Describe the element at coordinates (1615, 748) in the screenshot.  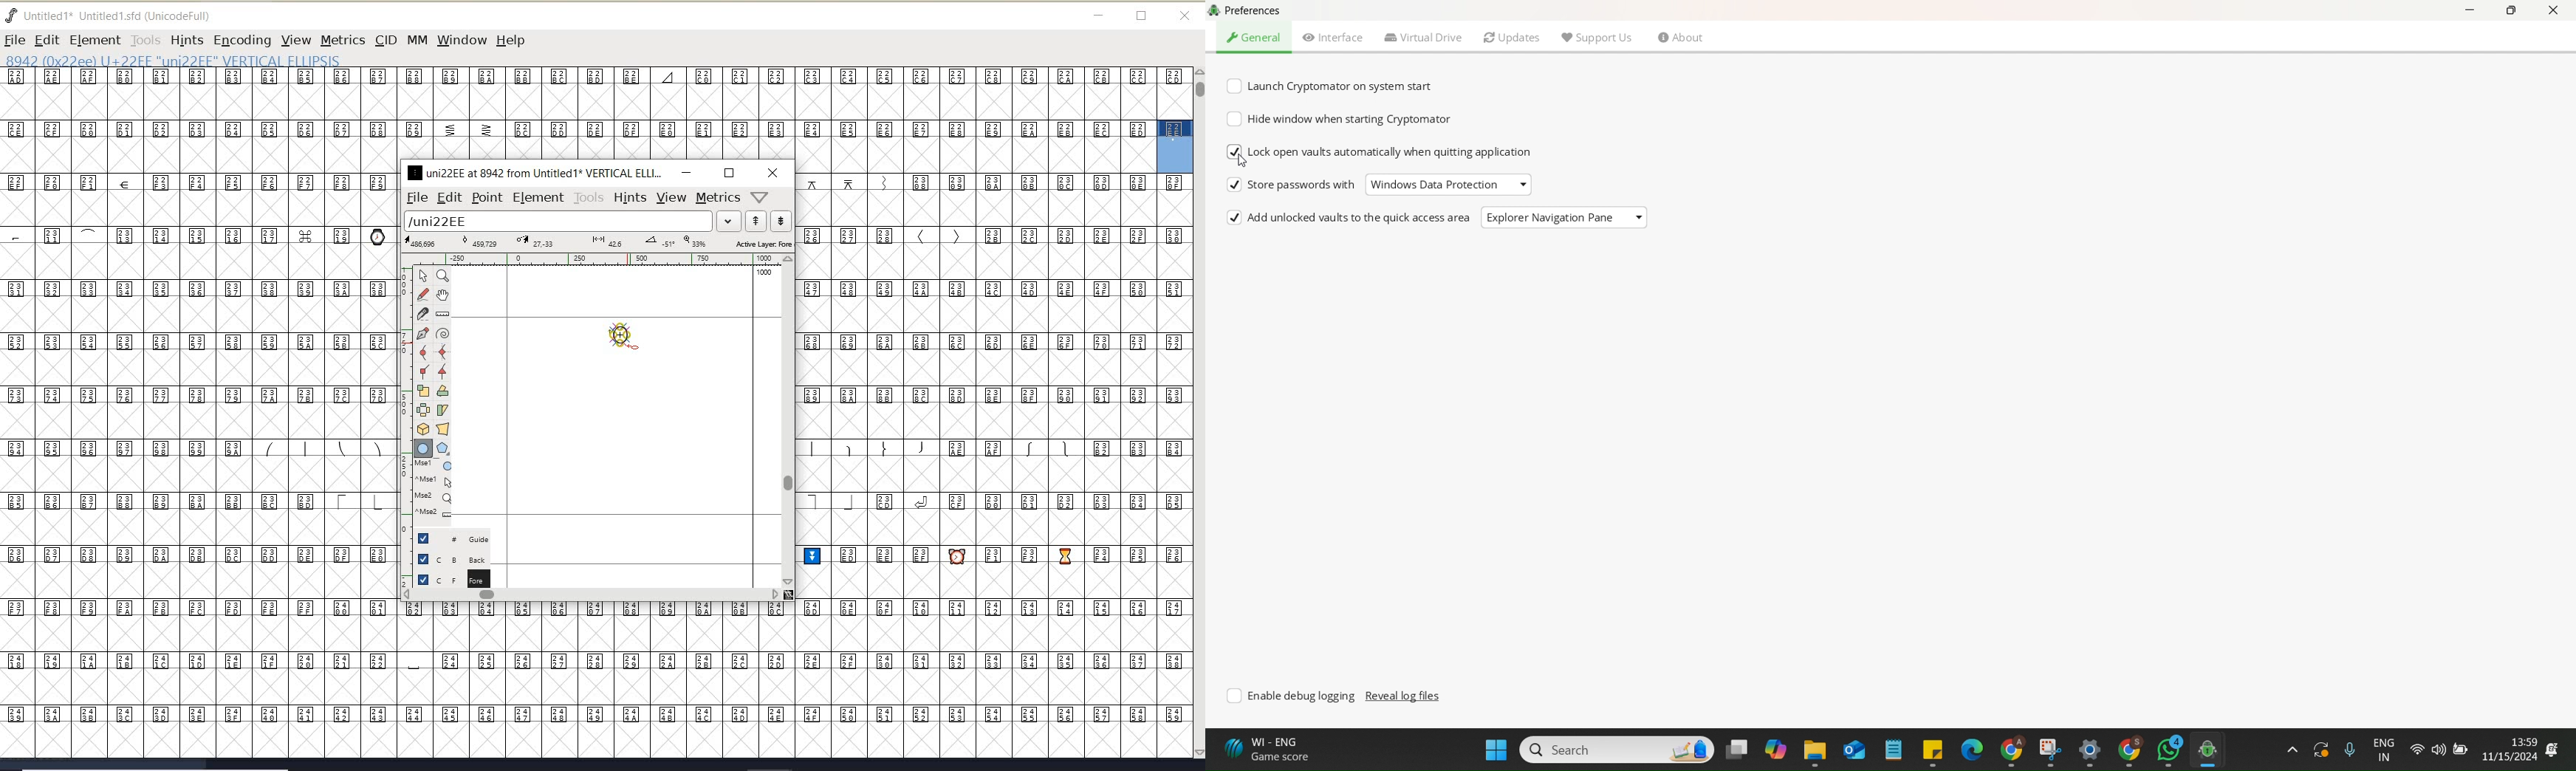
I see `Search Bar` at that location.